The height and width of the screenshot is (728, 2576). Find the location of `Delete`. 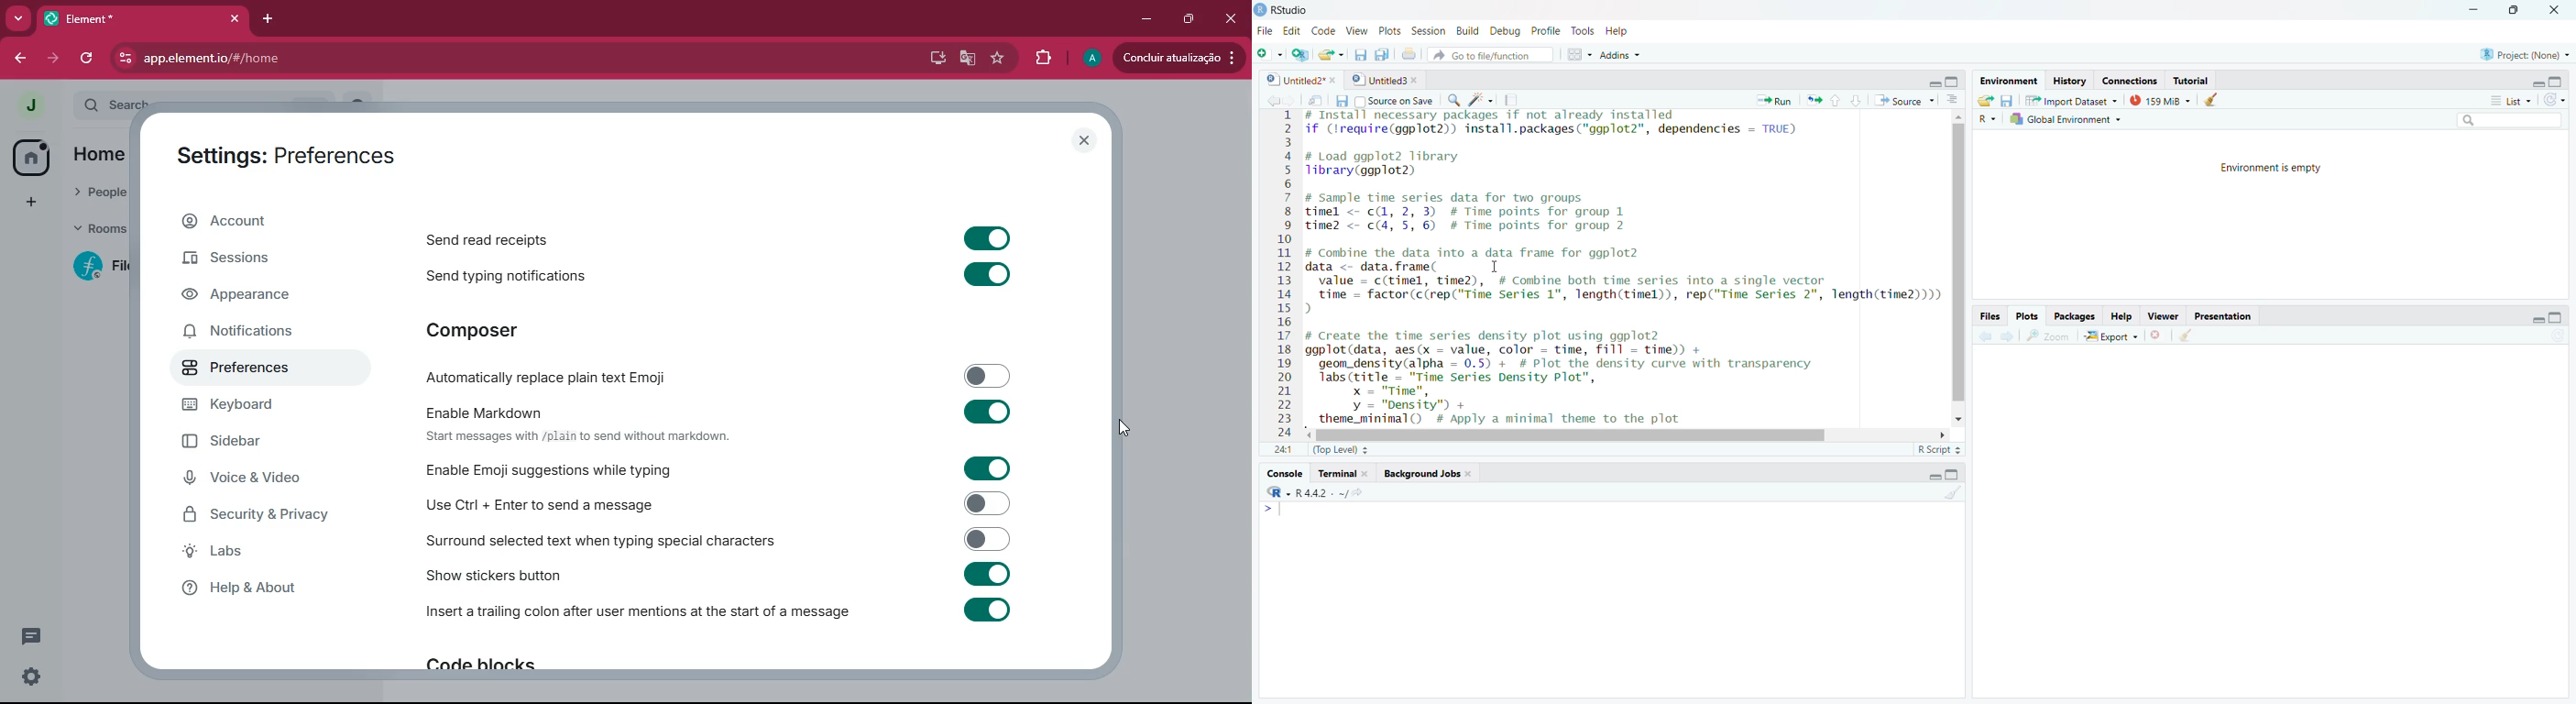

Delete is located at coordinates (2157, 336).